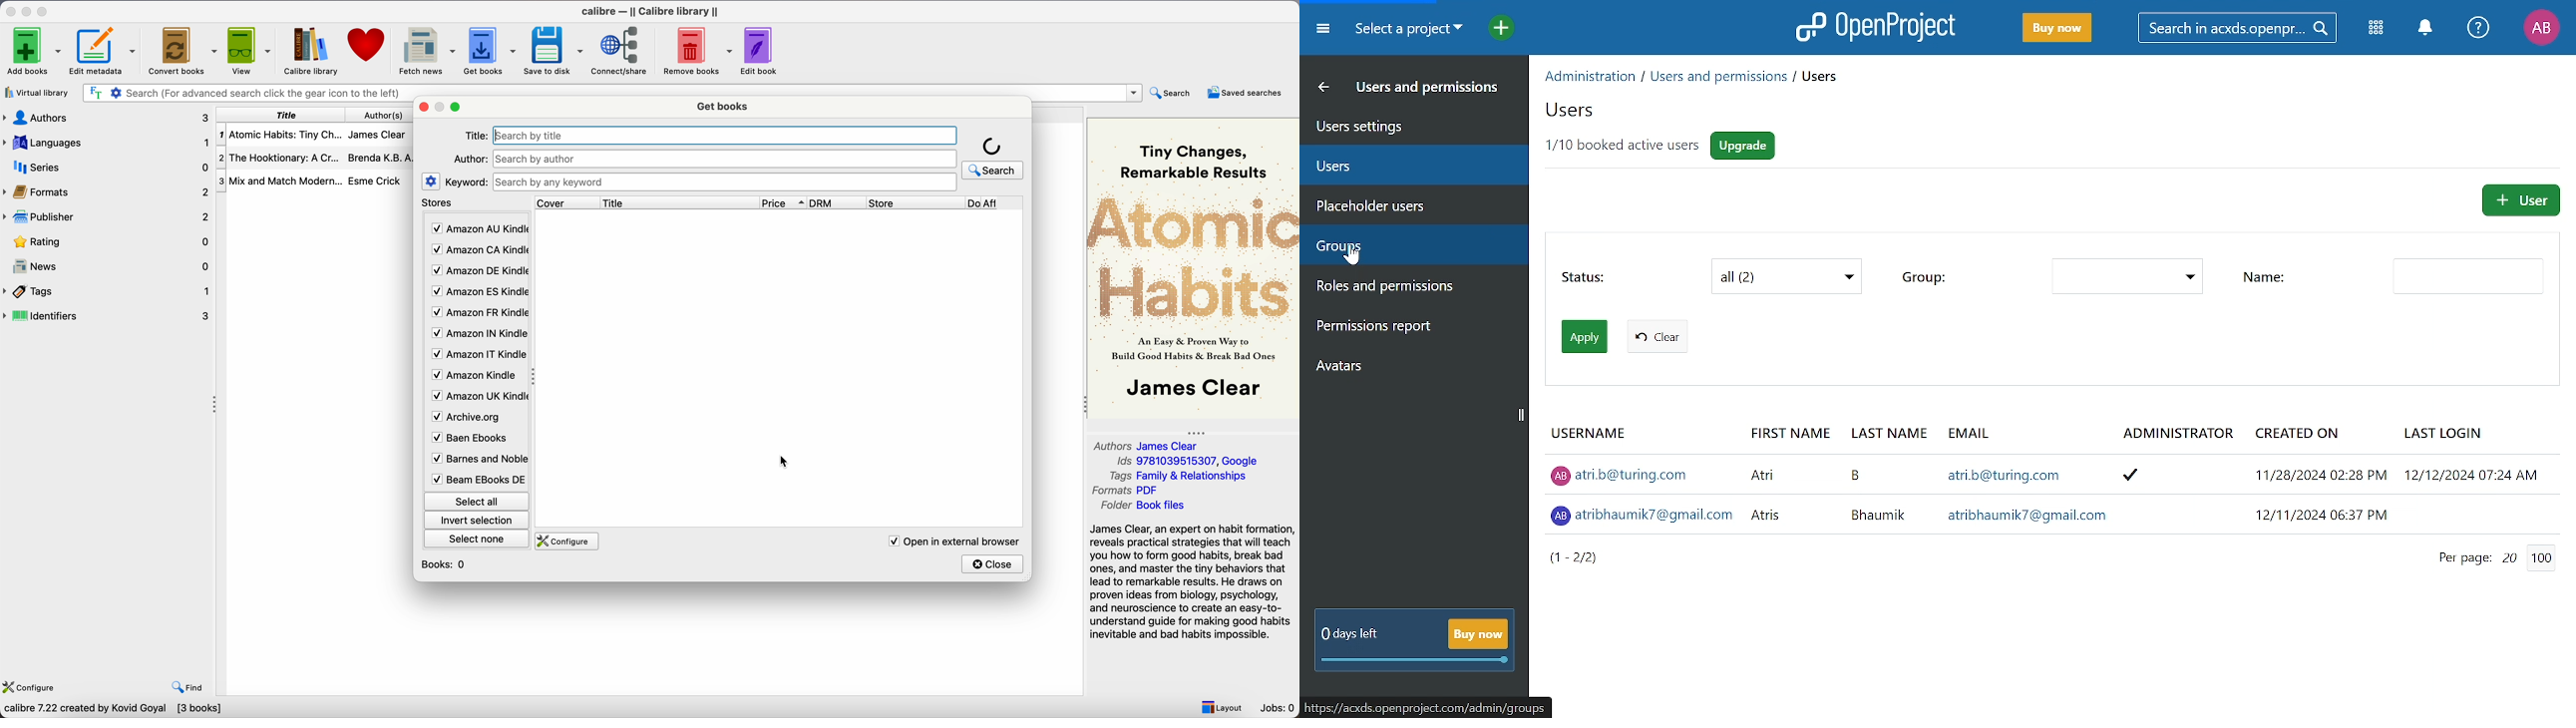 Image resolution: width=2576 pixels, height=728 pixels. I want to click on Clear, so click(1656, 336).